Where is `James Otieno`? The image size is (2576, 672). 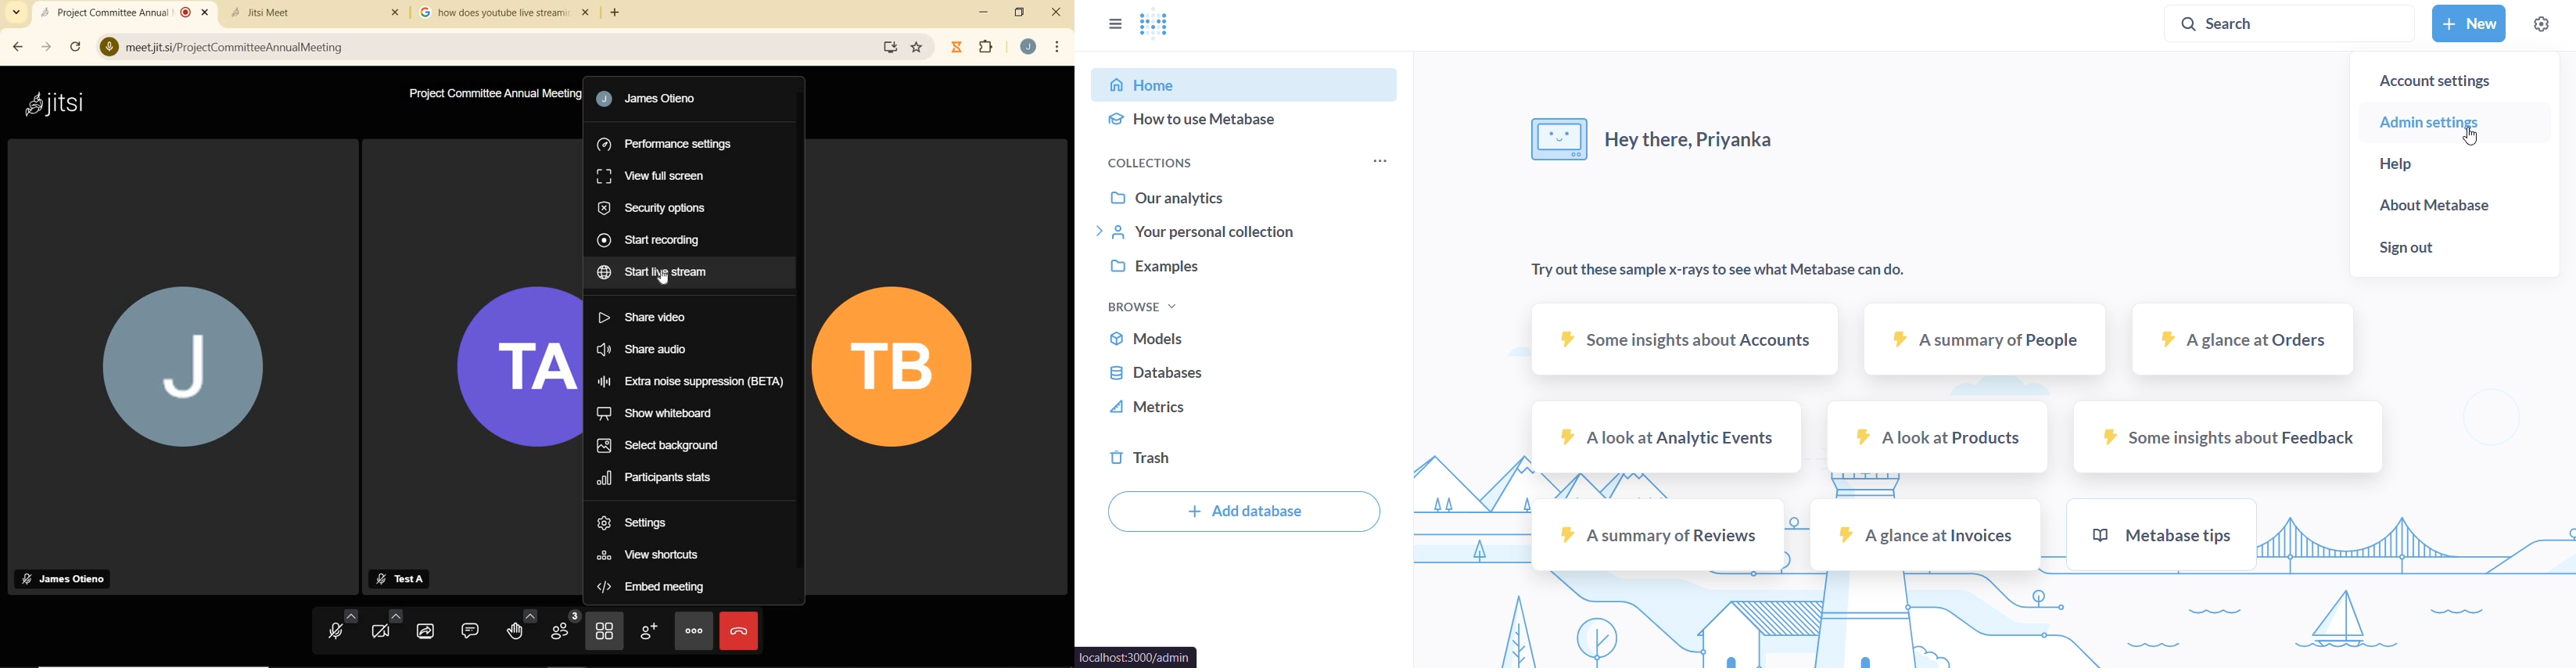 James Otieno is located at coordinates (656, 100).